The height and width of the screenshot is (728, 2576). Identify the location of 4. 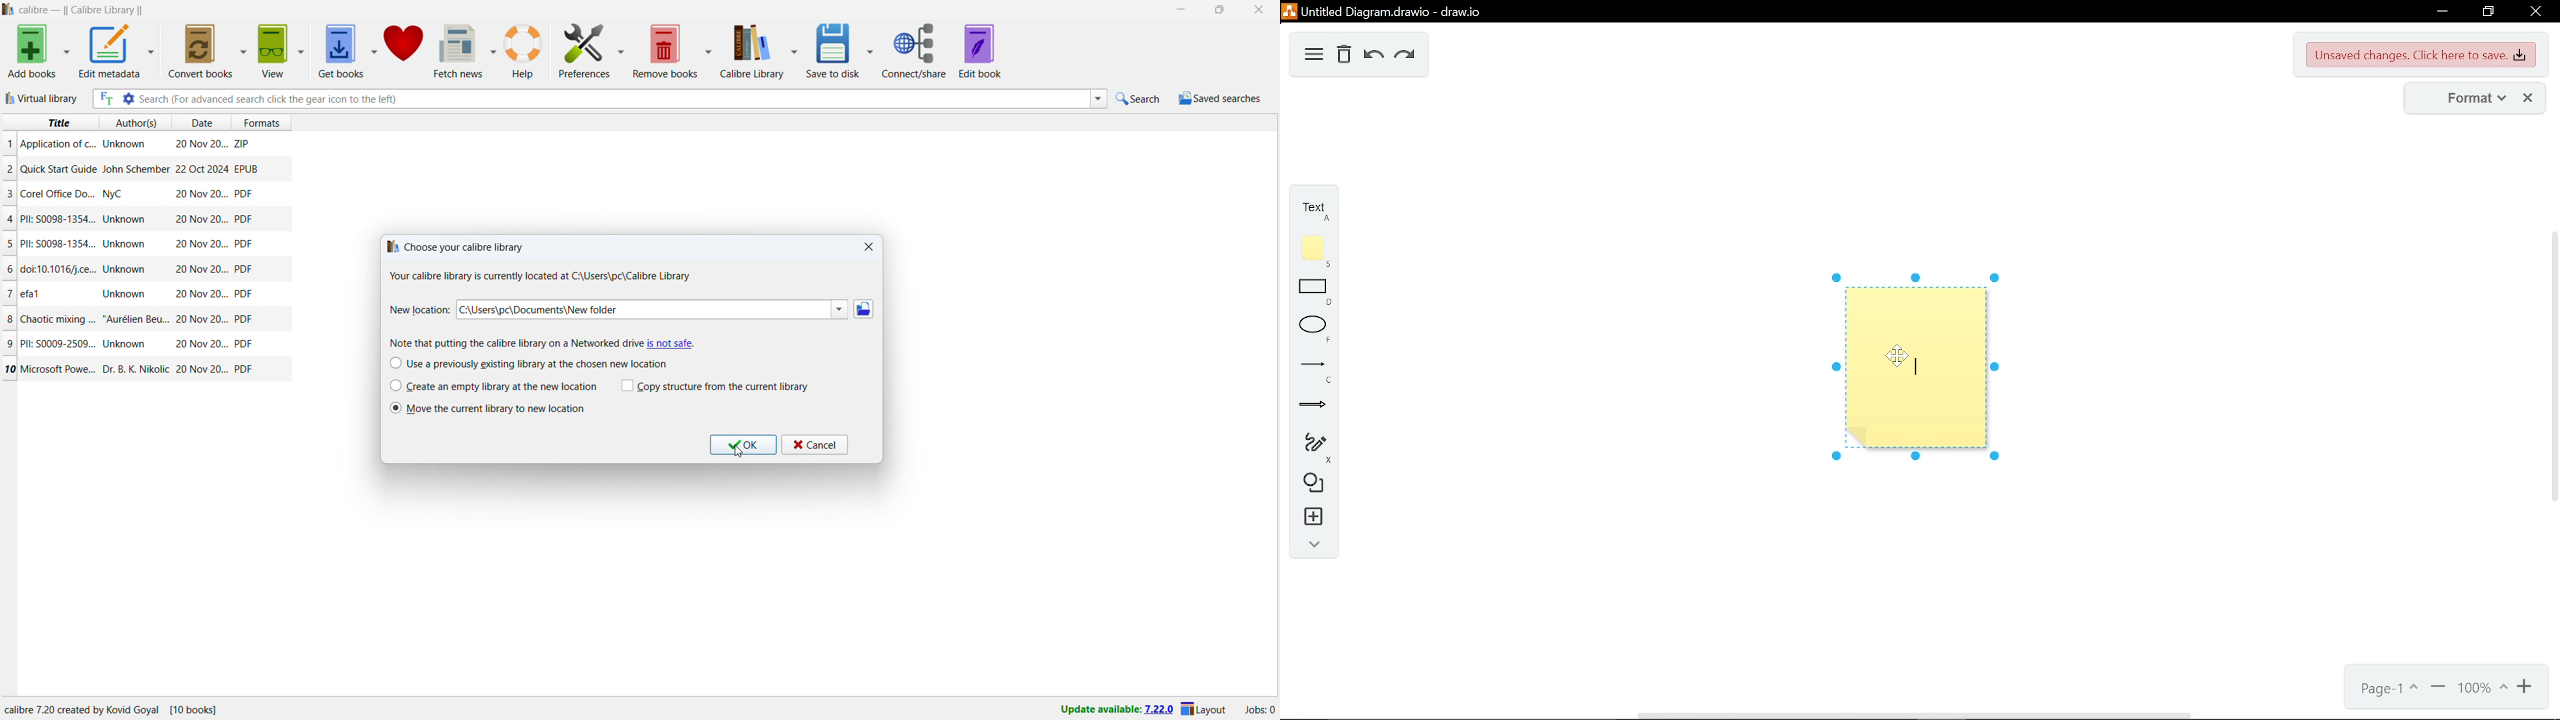
(11, 219).